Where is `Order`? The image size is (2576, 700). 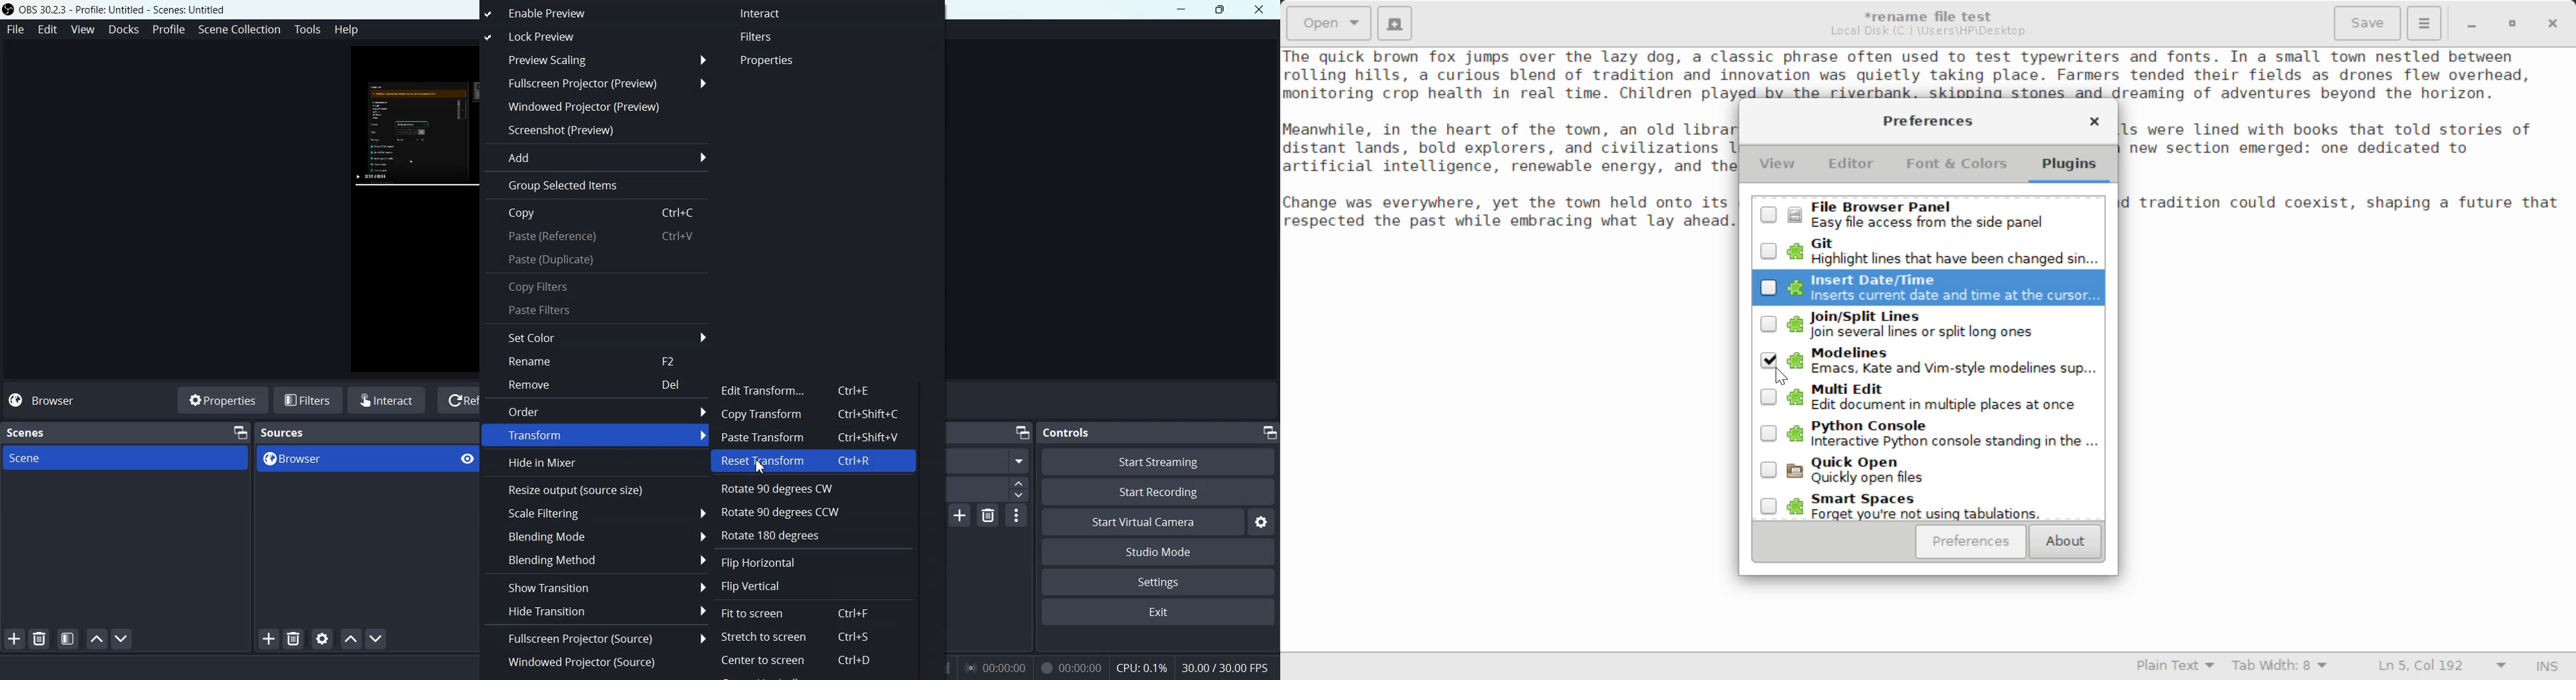 Order is located at coordinates (595, 411).